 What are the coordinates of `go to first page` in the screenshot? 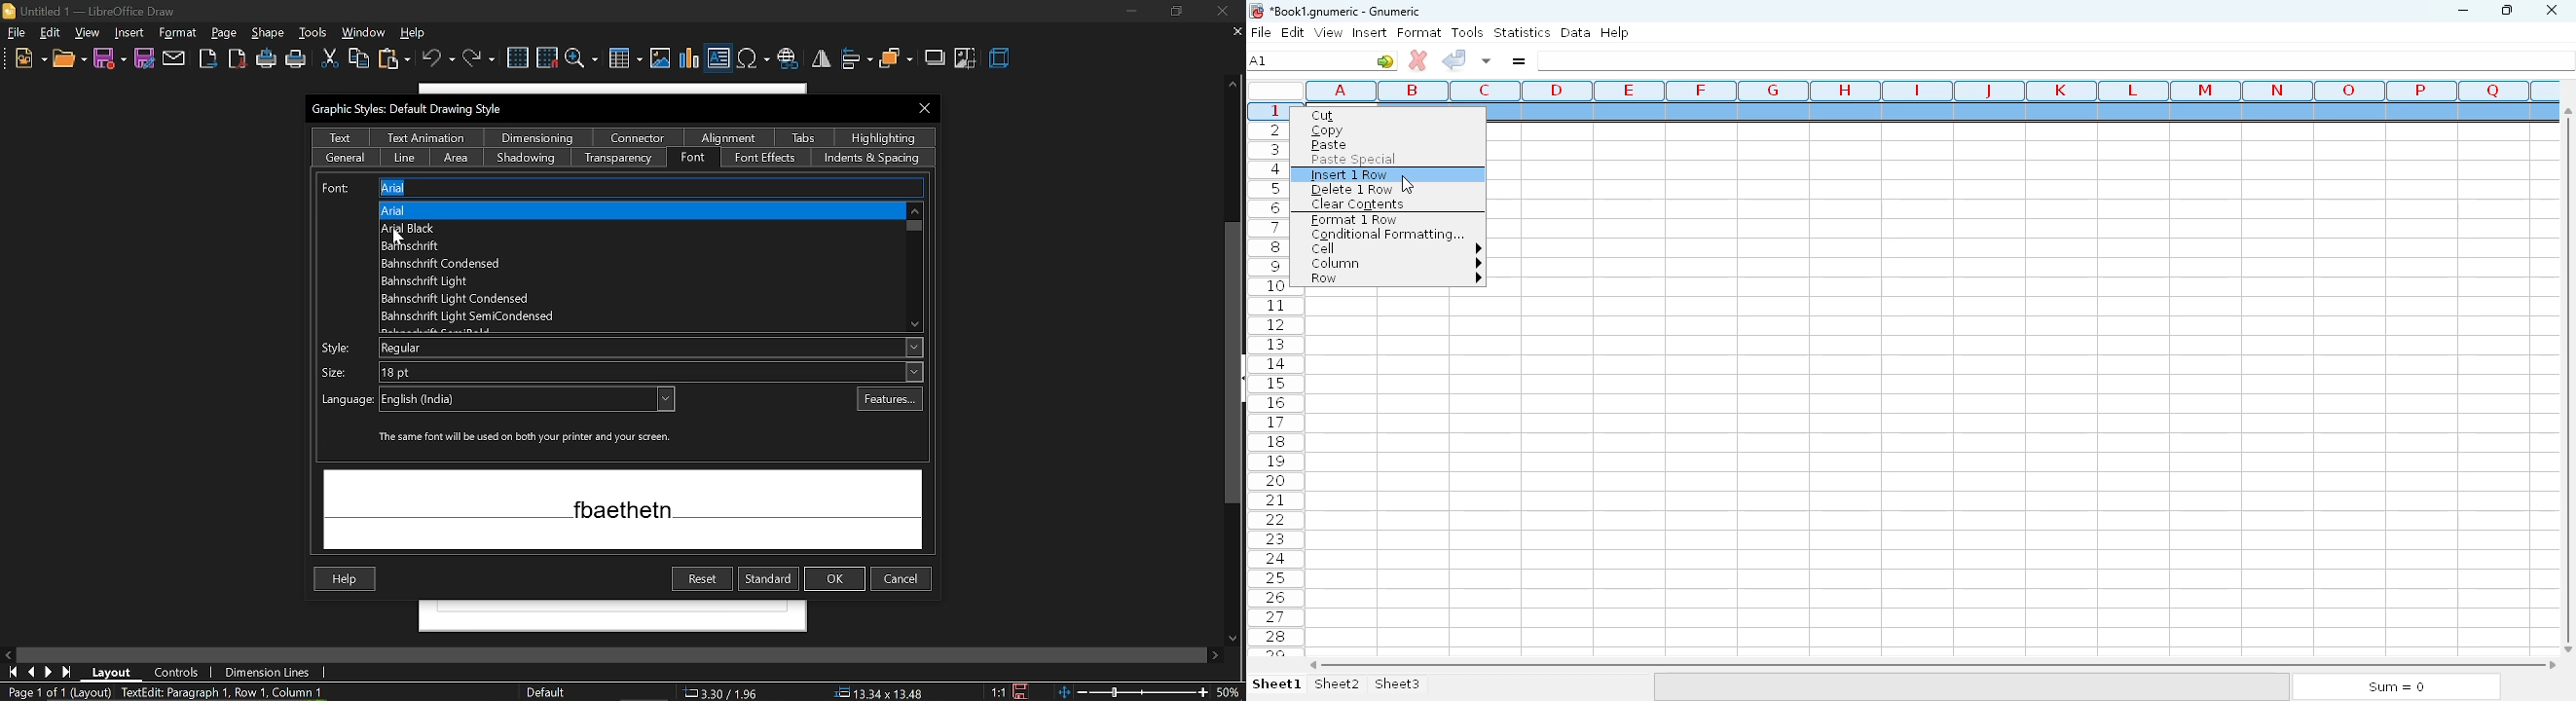 It's located at (10, 672).